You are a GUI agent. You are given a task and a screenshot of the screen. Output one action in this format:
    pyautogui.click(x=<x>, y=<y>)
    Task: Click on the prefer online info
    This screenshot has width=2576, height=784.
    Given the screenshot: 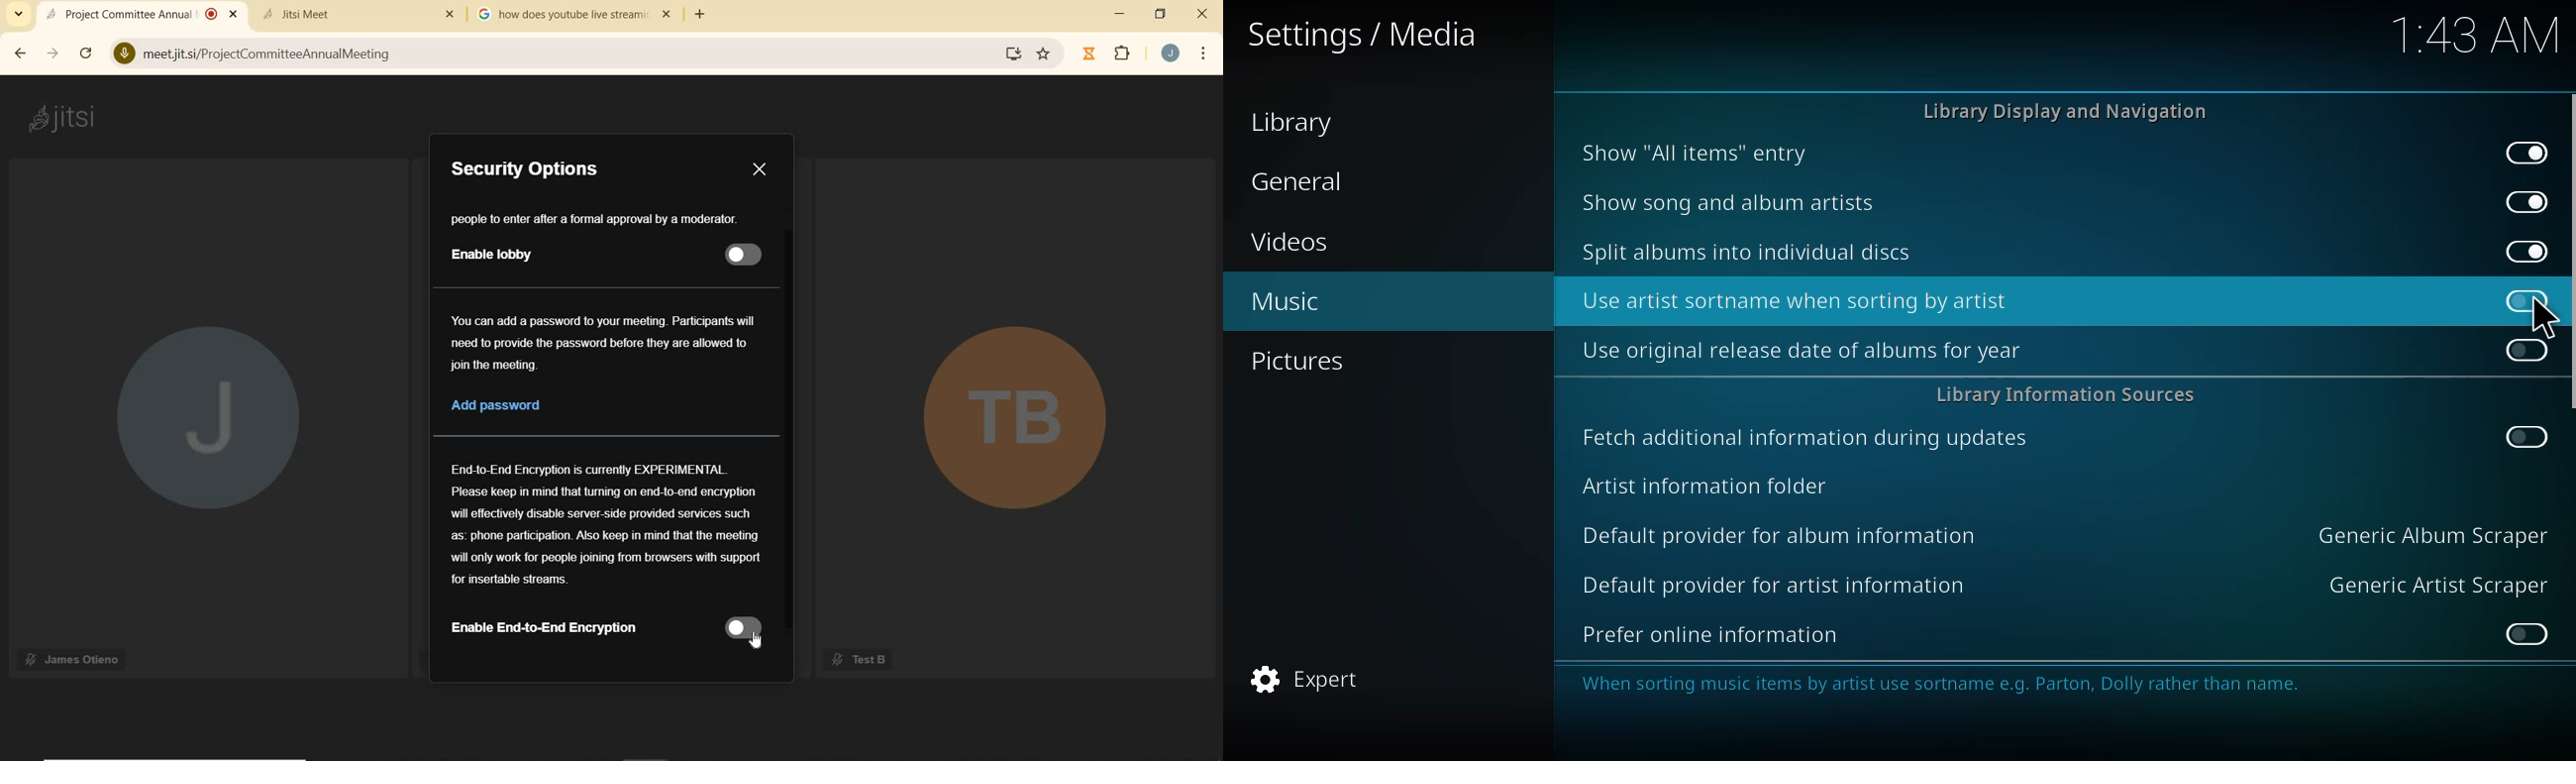 What is the action you would take?
    pyautogui.click(x=1711, y=634)
    